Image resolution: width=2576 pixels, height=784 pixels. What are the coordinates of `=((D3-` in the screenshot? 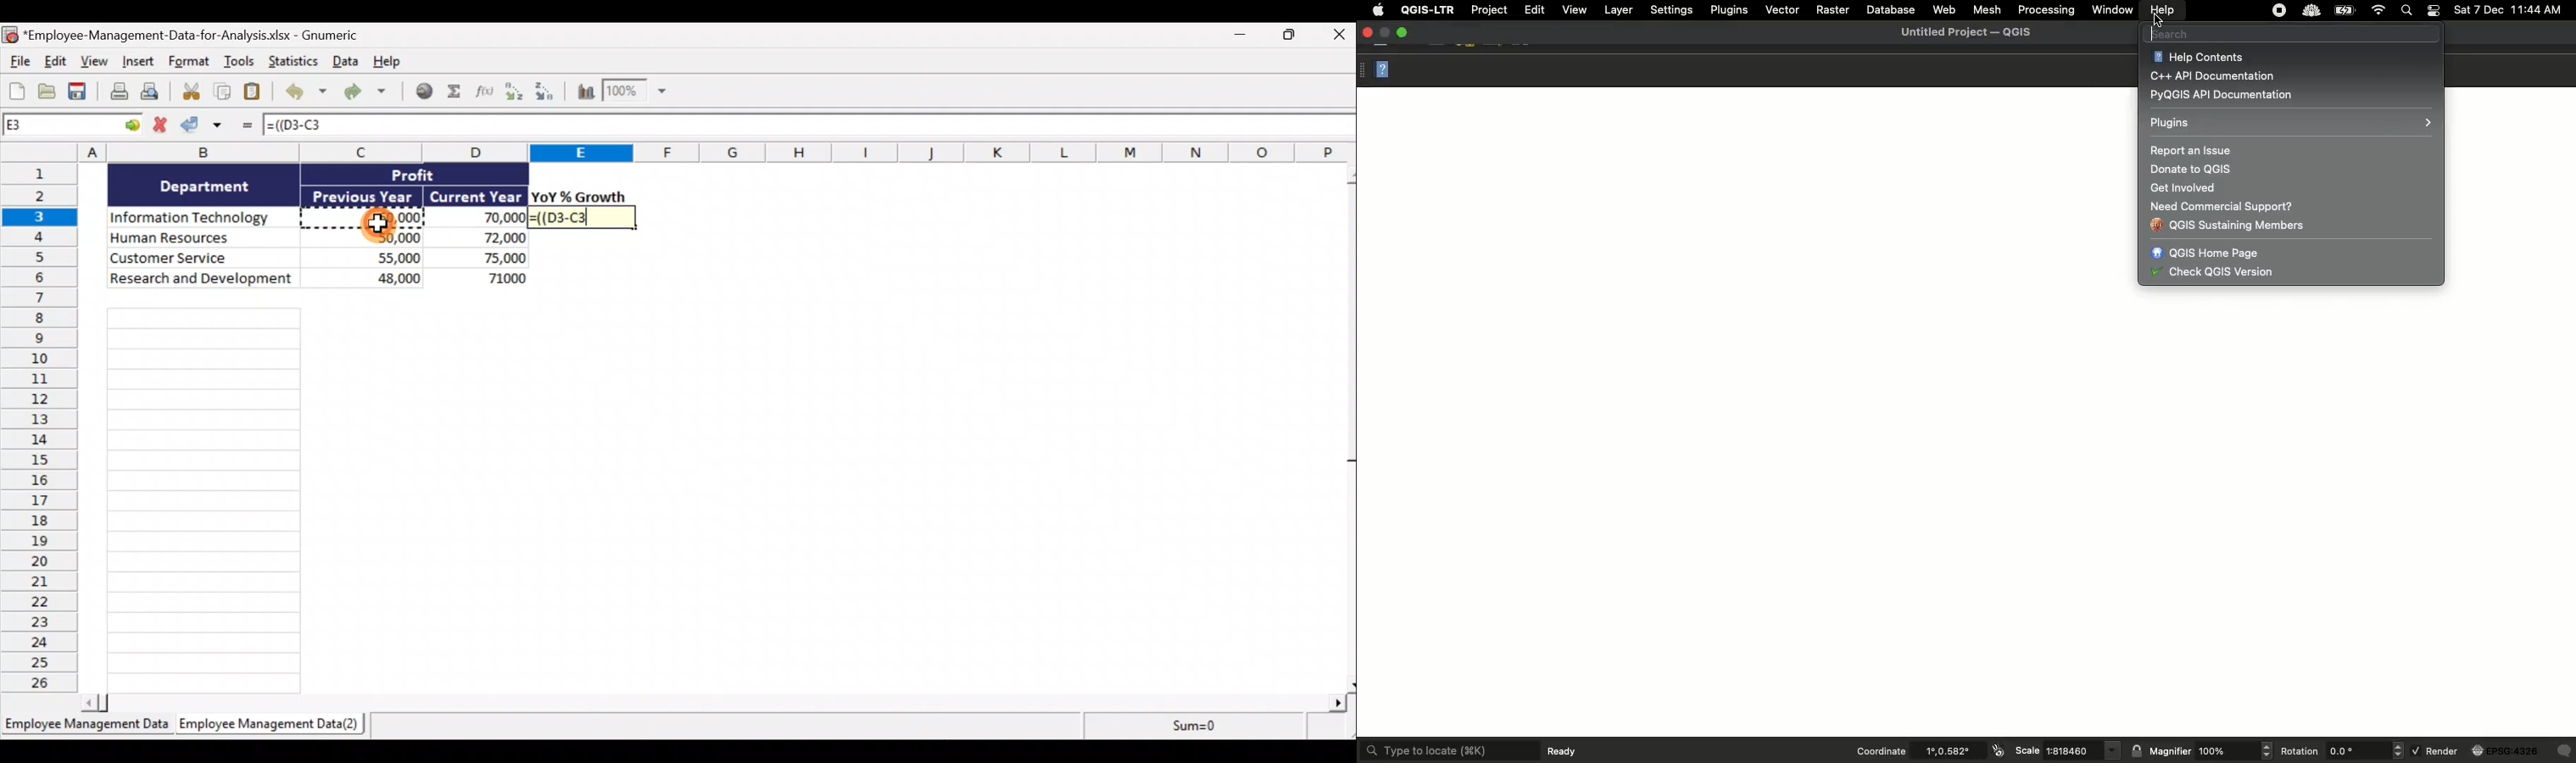 It's located at (584, 217).